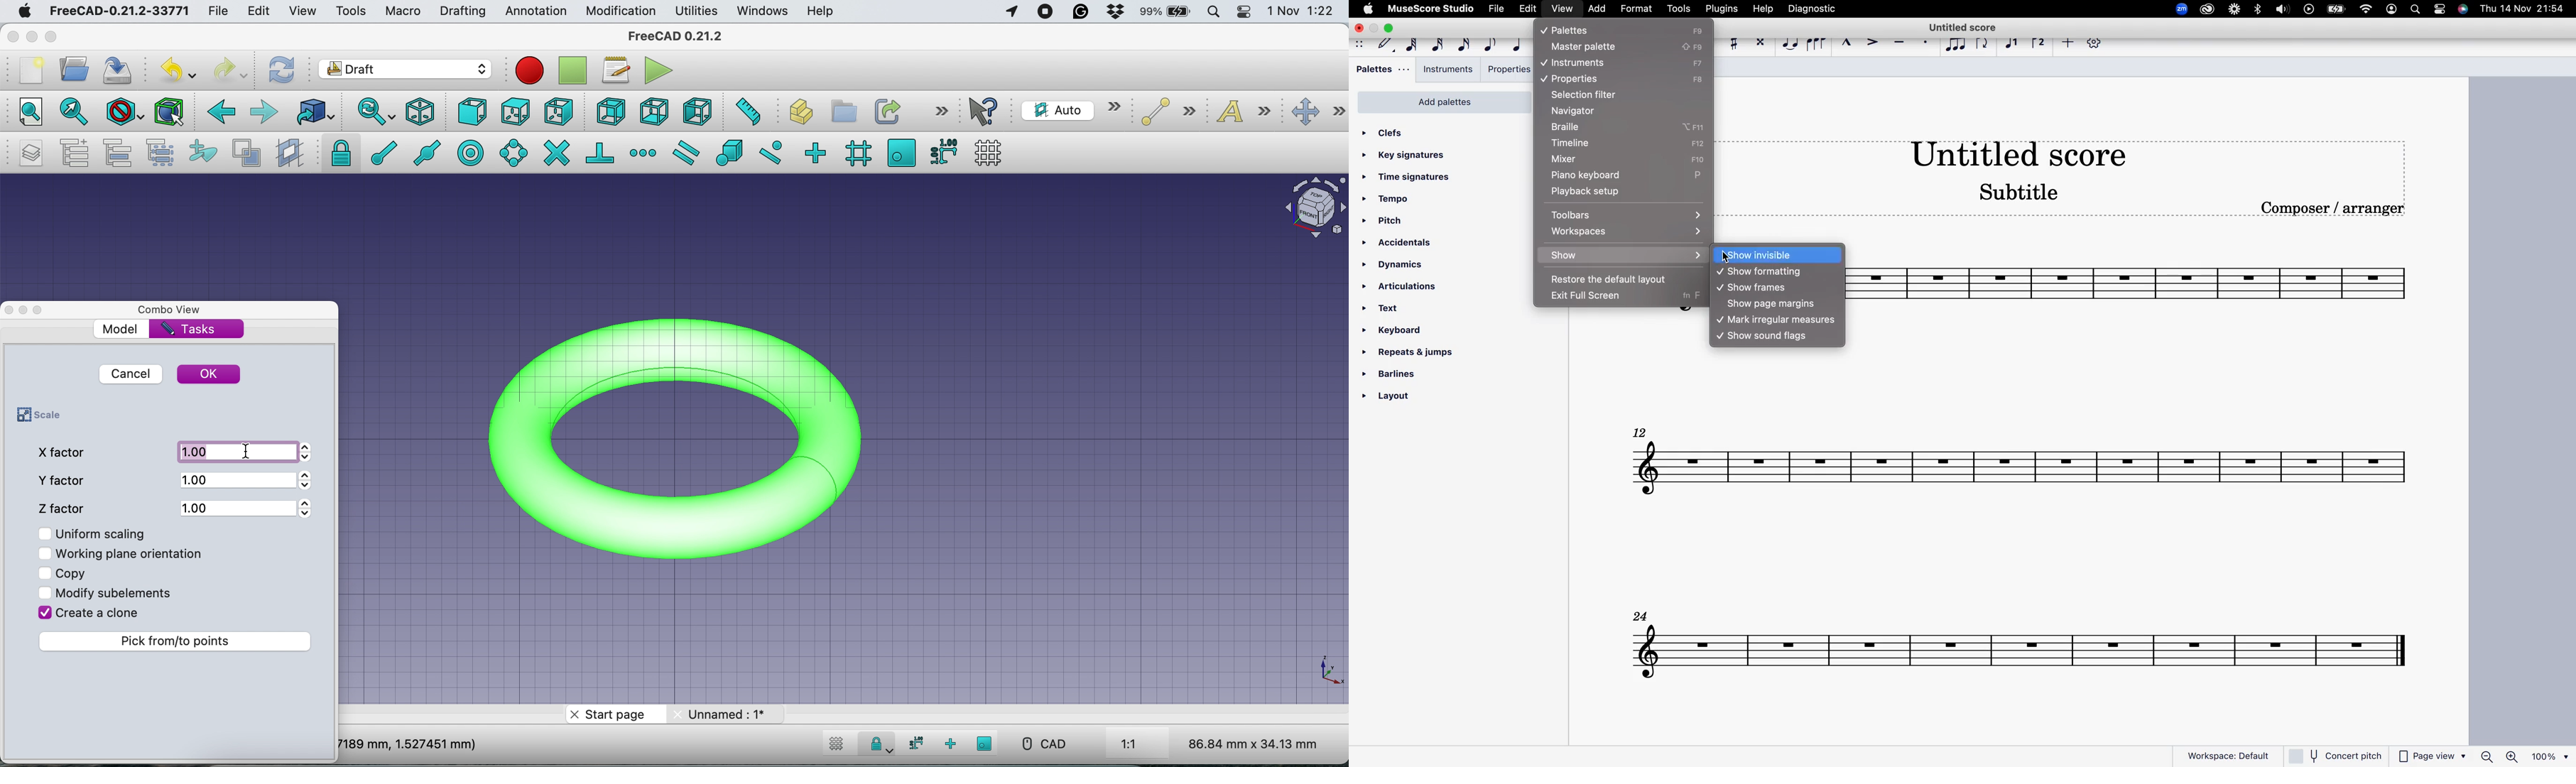 The width and height of the screenshot is (2576, 784). I want to click on loom, so click(2234, 11).